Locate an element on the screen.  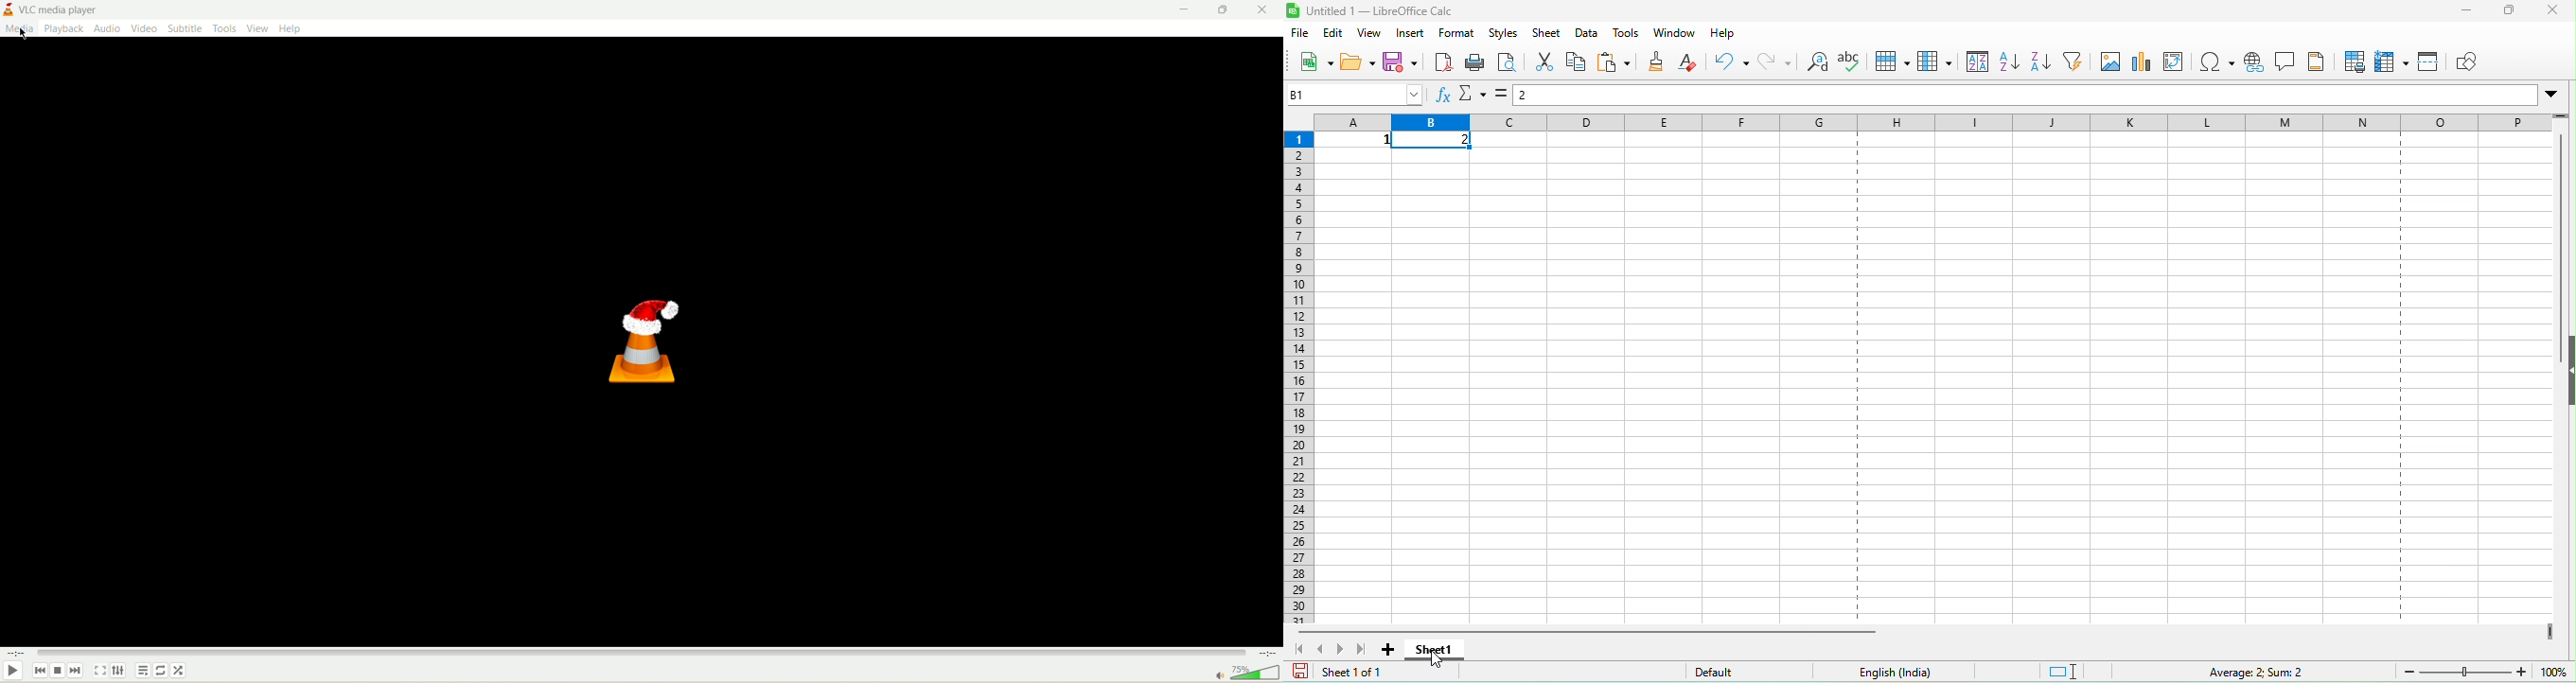
special character is located at coordinates (2217, 65).